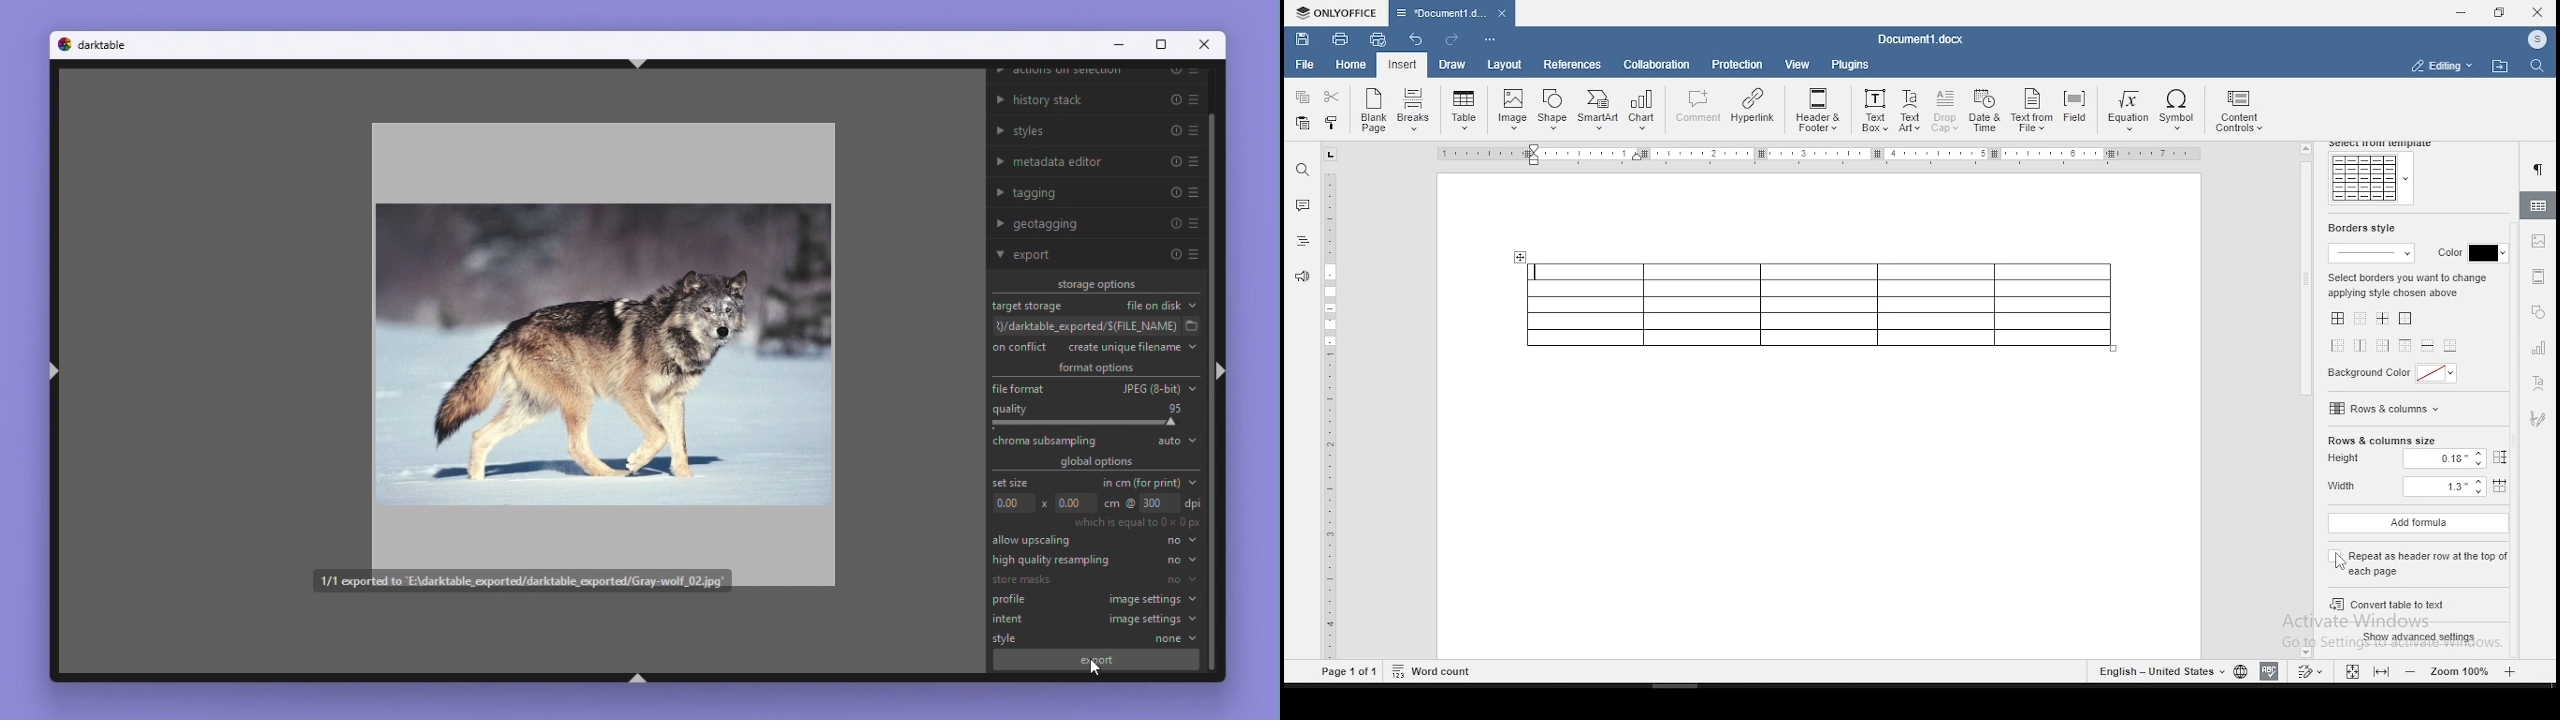  Describe the element at coordinates (1490, 41) in the screenshot. I see `customize quick toolbars` at that location.